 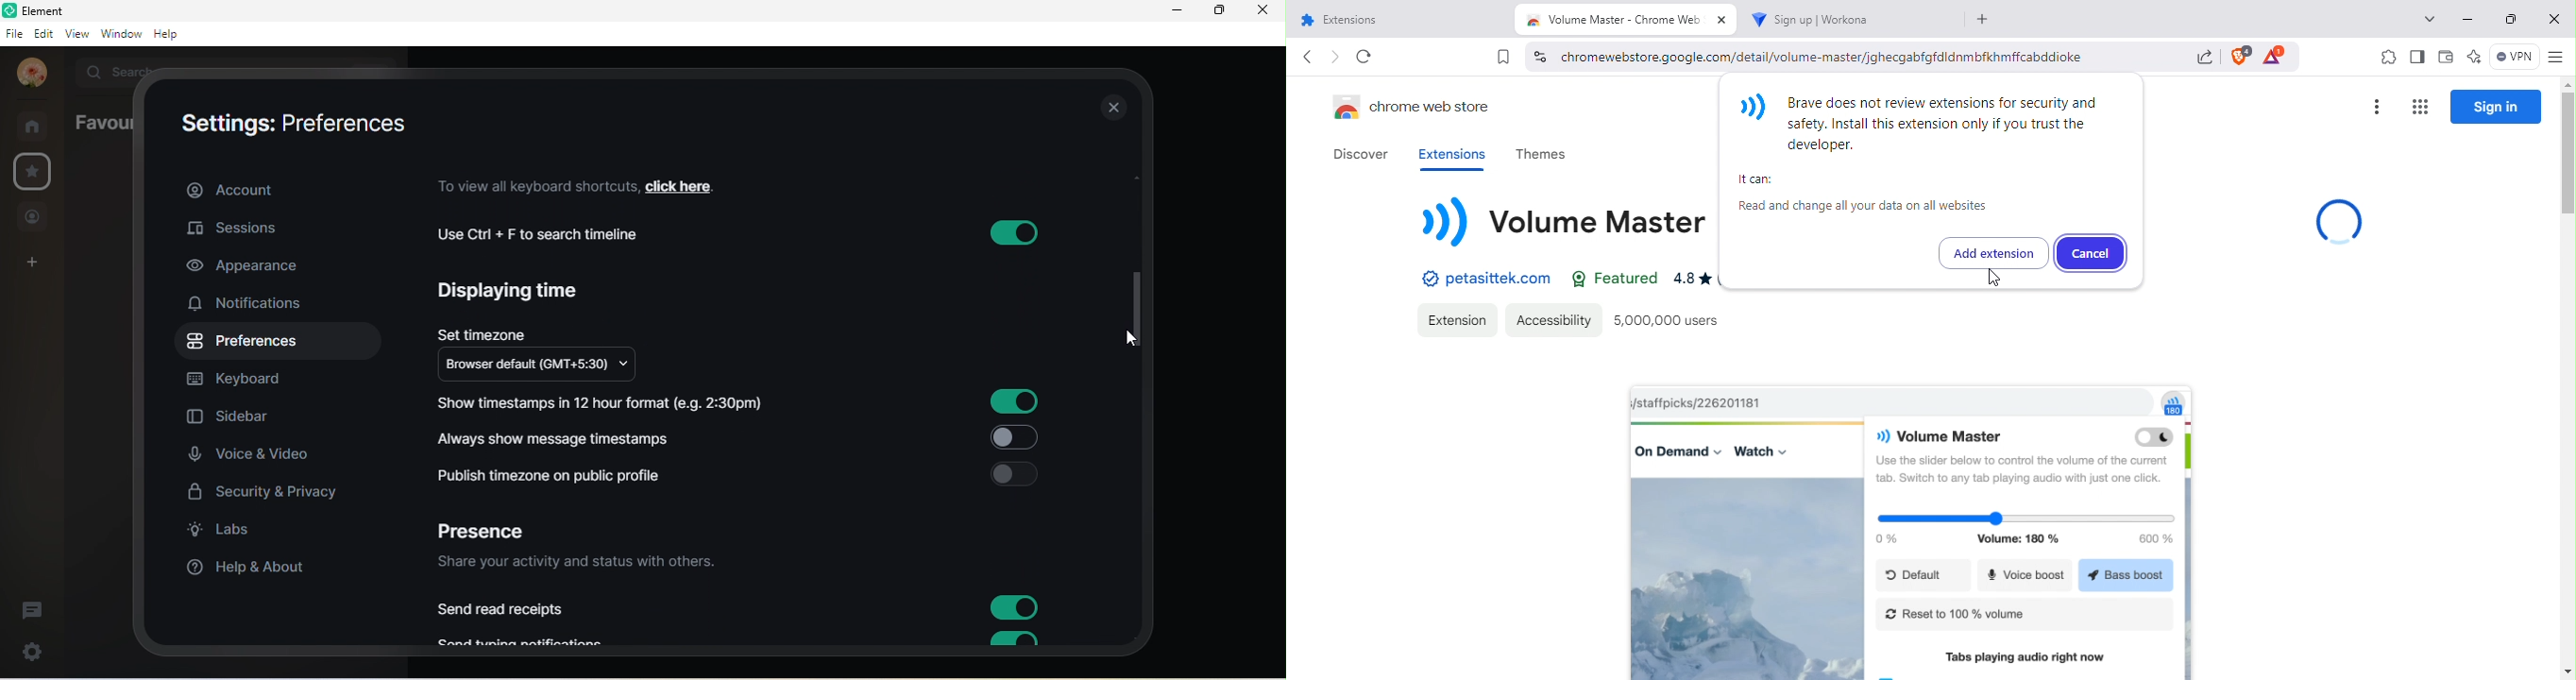 I want to click on extension , so click(x=1456, y=319).